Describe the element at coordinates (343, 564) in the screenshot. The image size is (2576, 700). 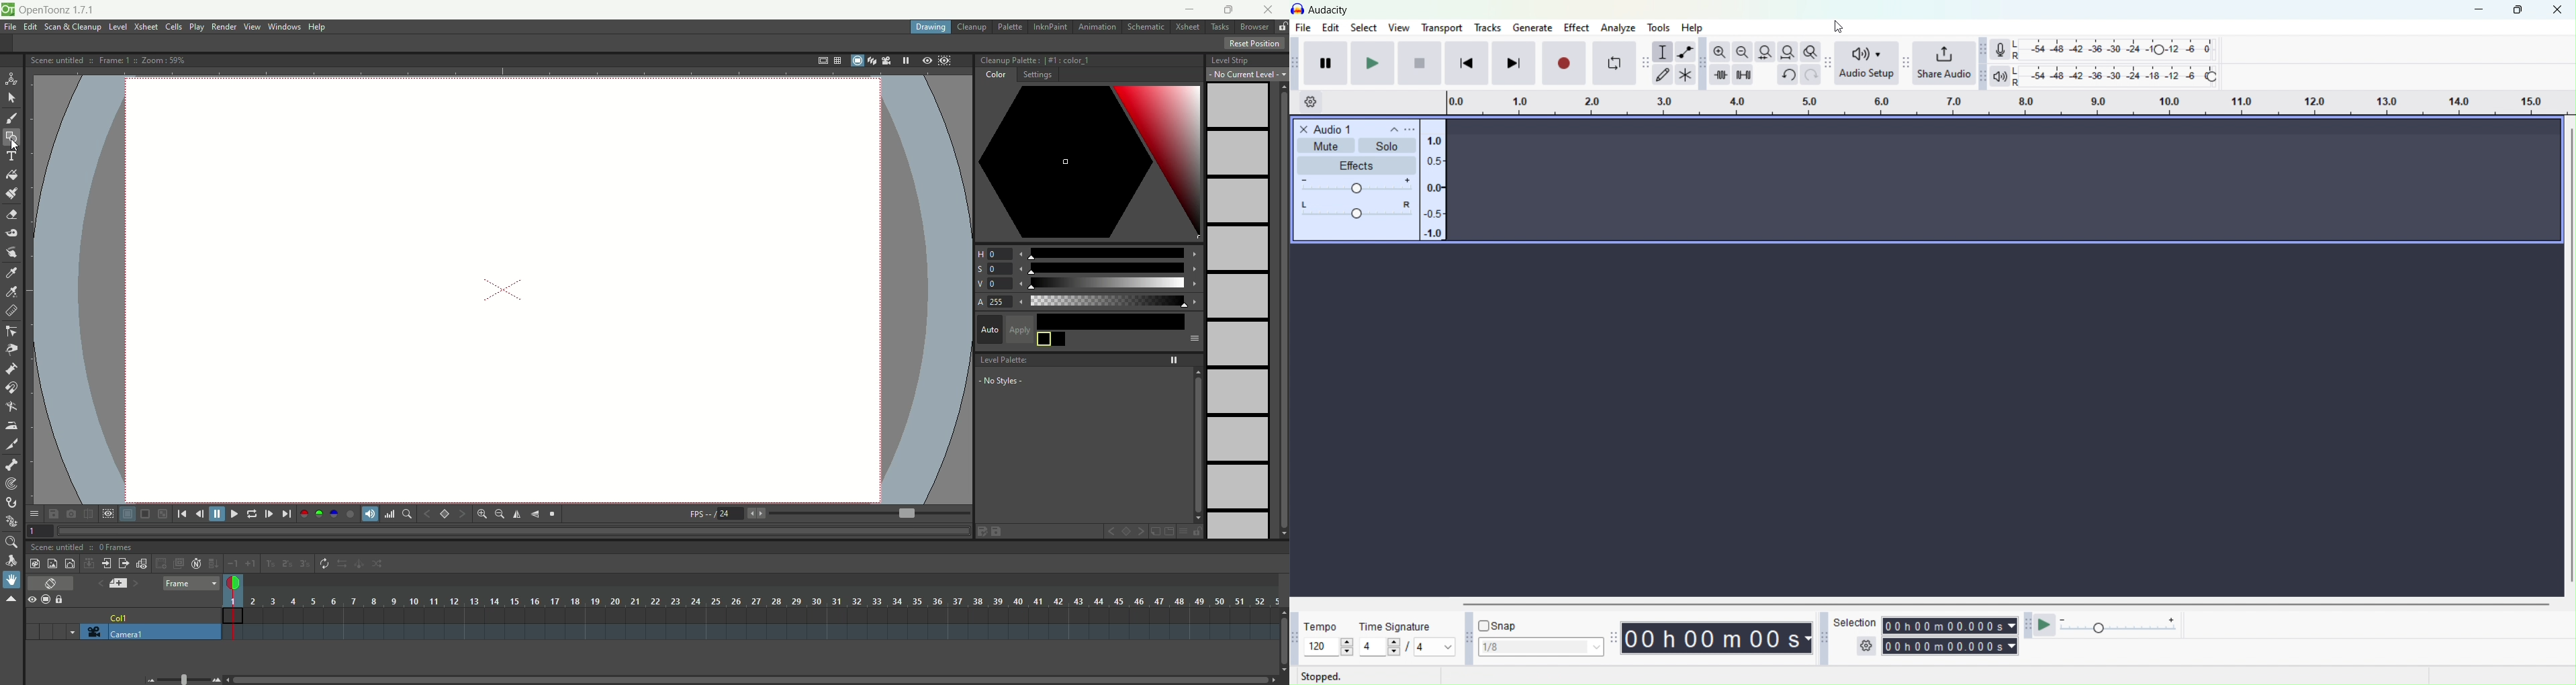
I see `reverse` at that location.